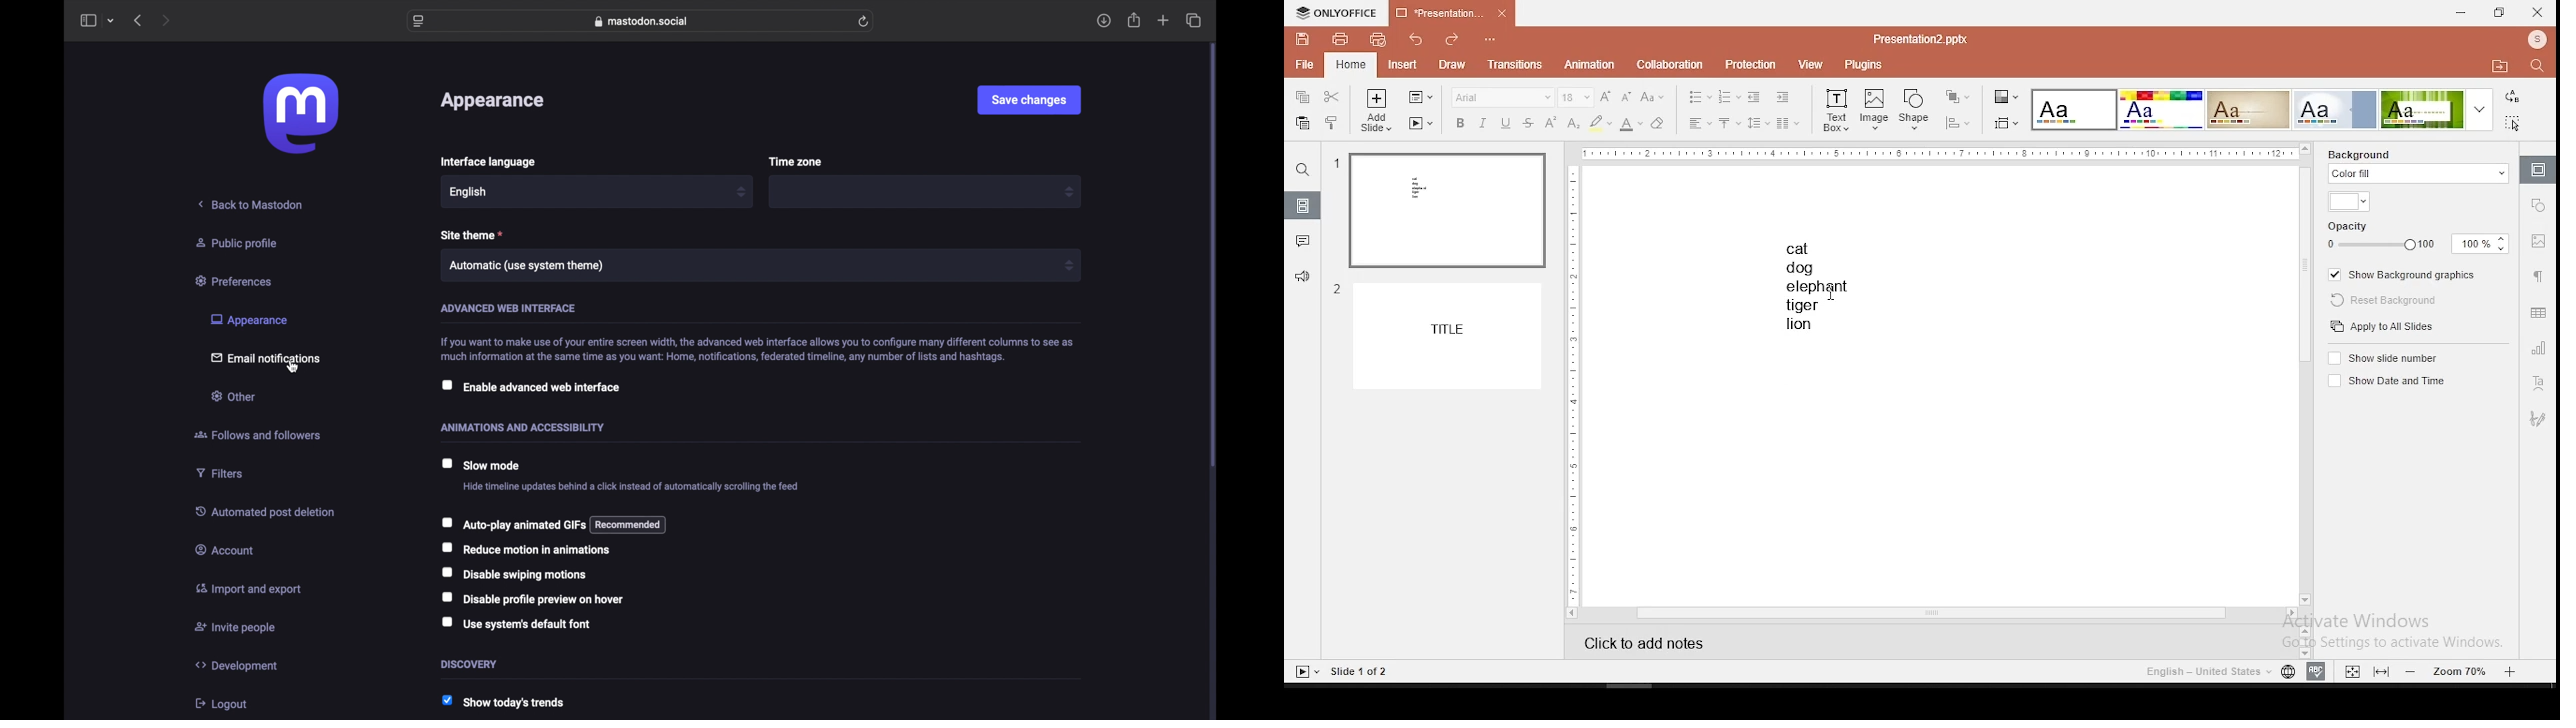 The width and height of the screenshot is (2576, 728). What do you see at coordinates (1332, 122) in the screenshot?
I see `clone formatting` at bounding box center [1332, 122].